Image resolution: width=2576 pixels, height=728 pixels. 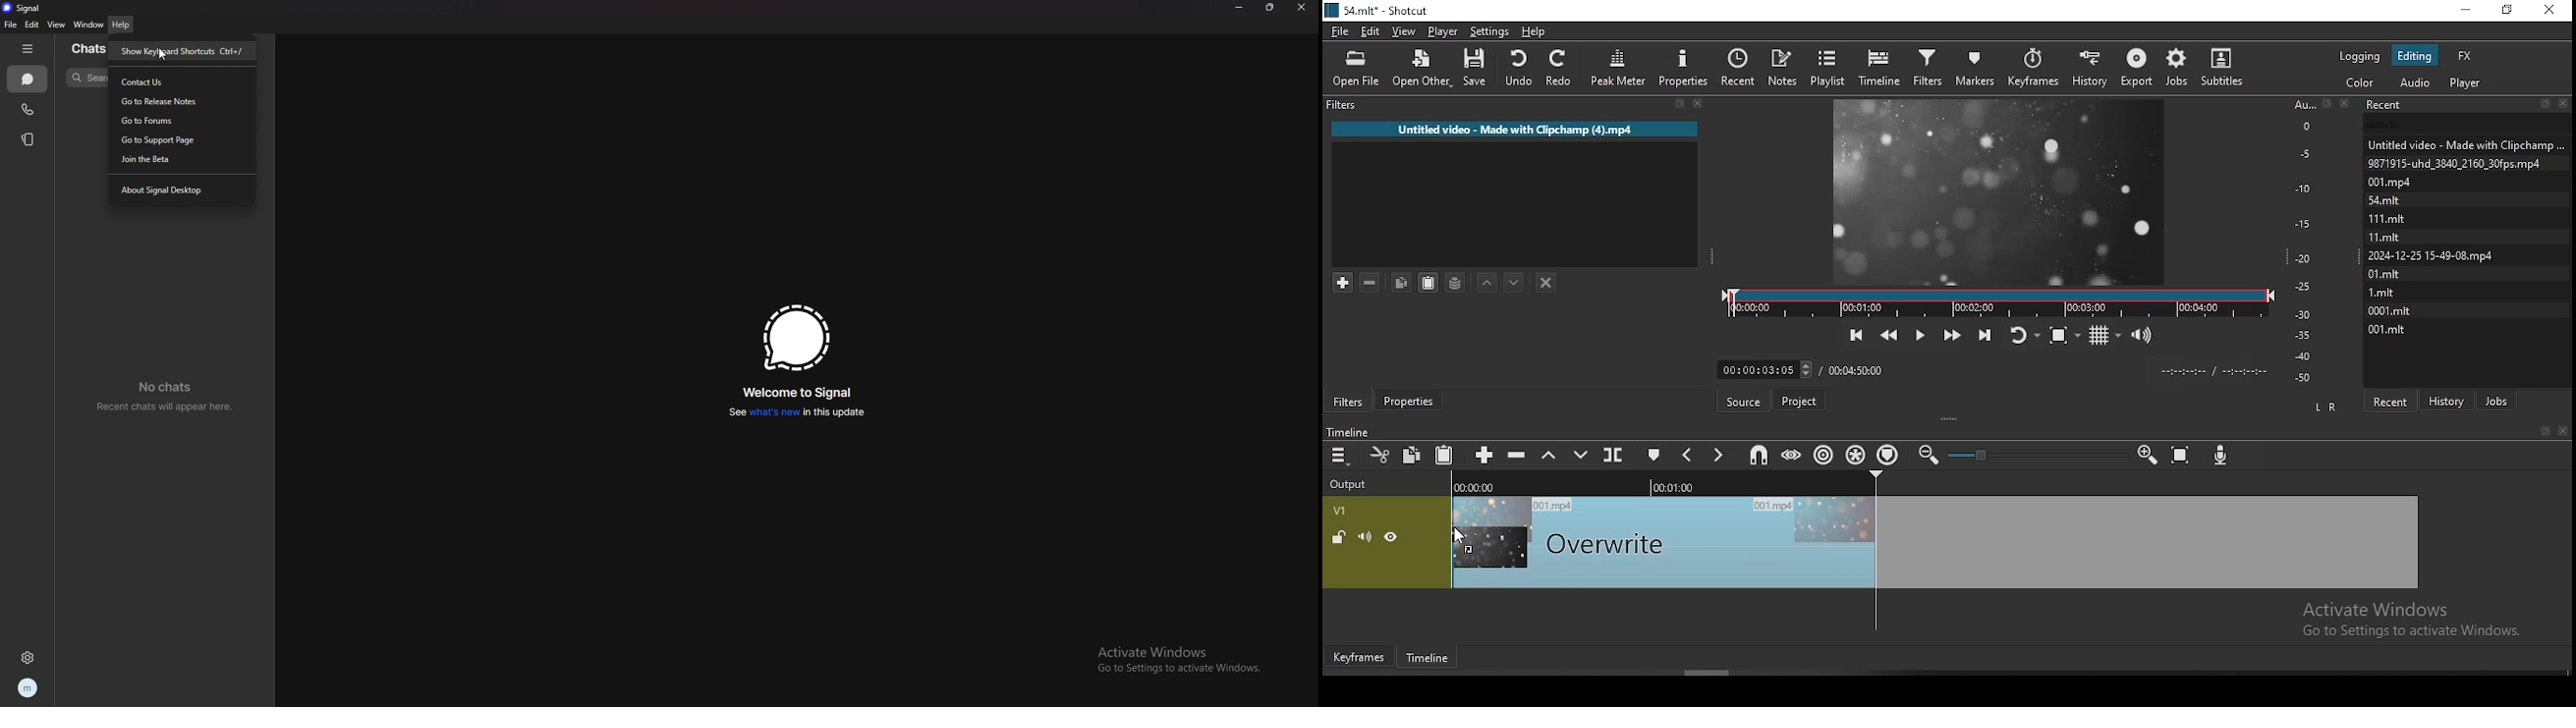 What do you see at coordinates (1380, 454) in the screenshot?
I see `cut` at bounding box center [1380, 454].